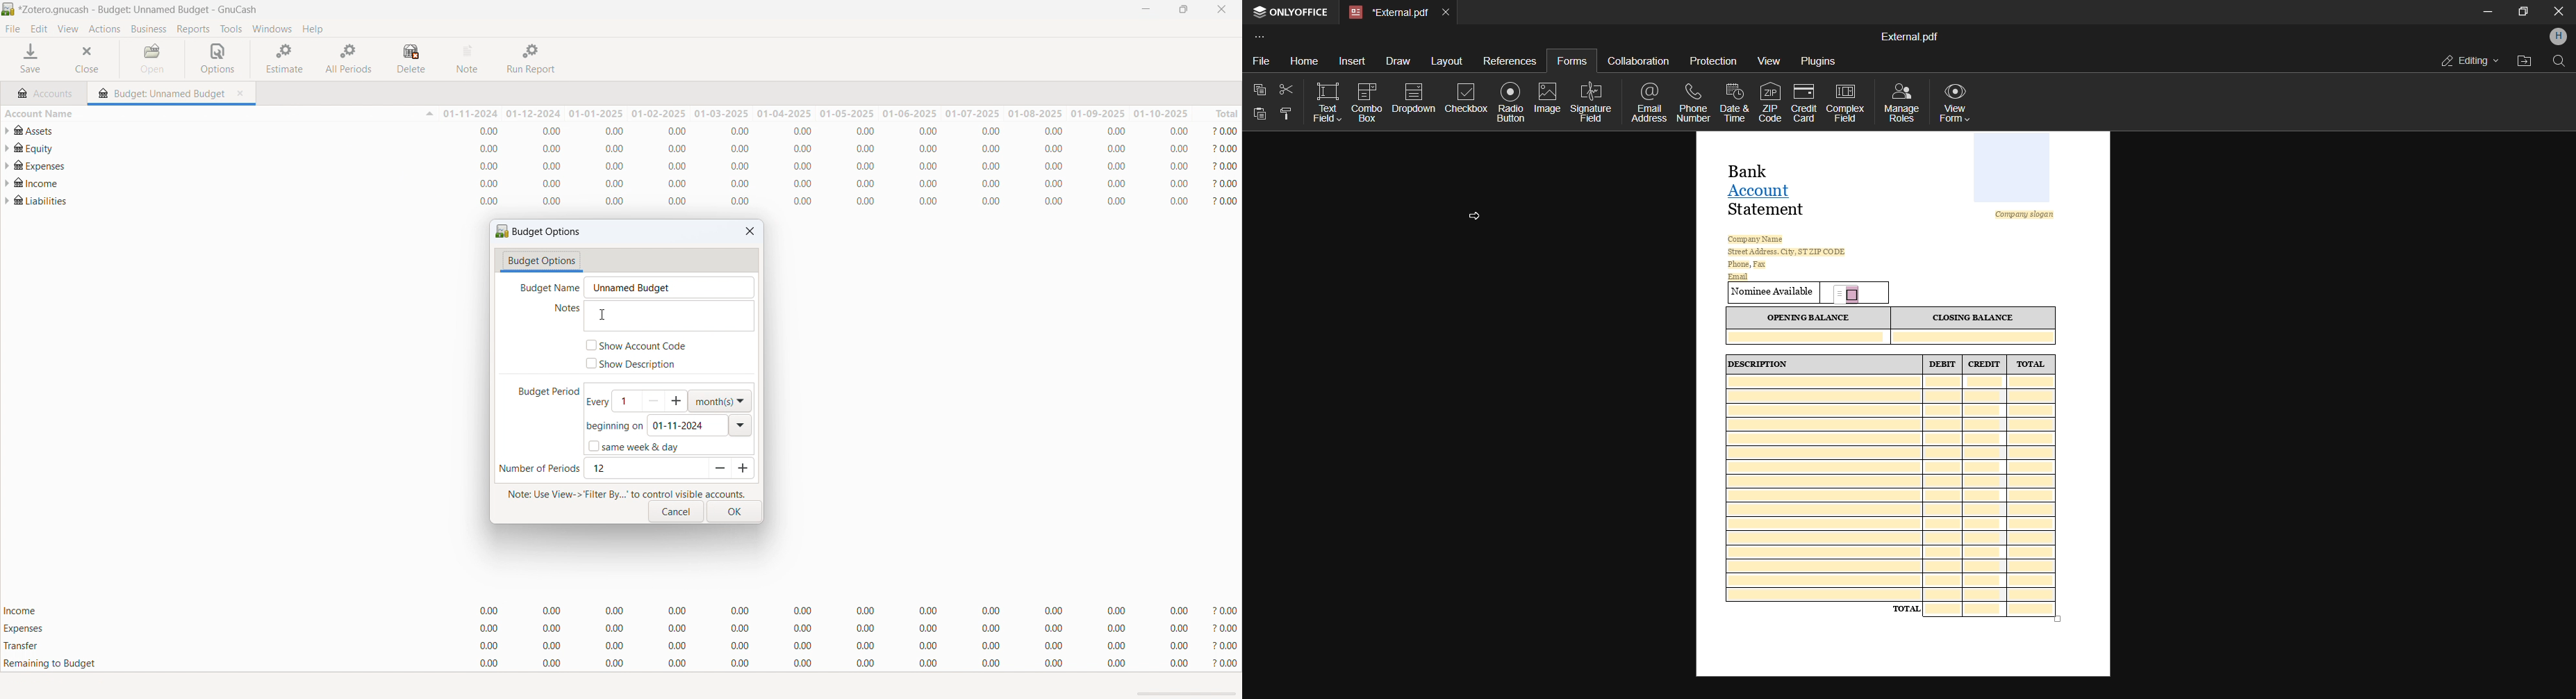  I want to click on beginning on, so click(614, 427).